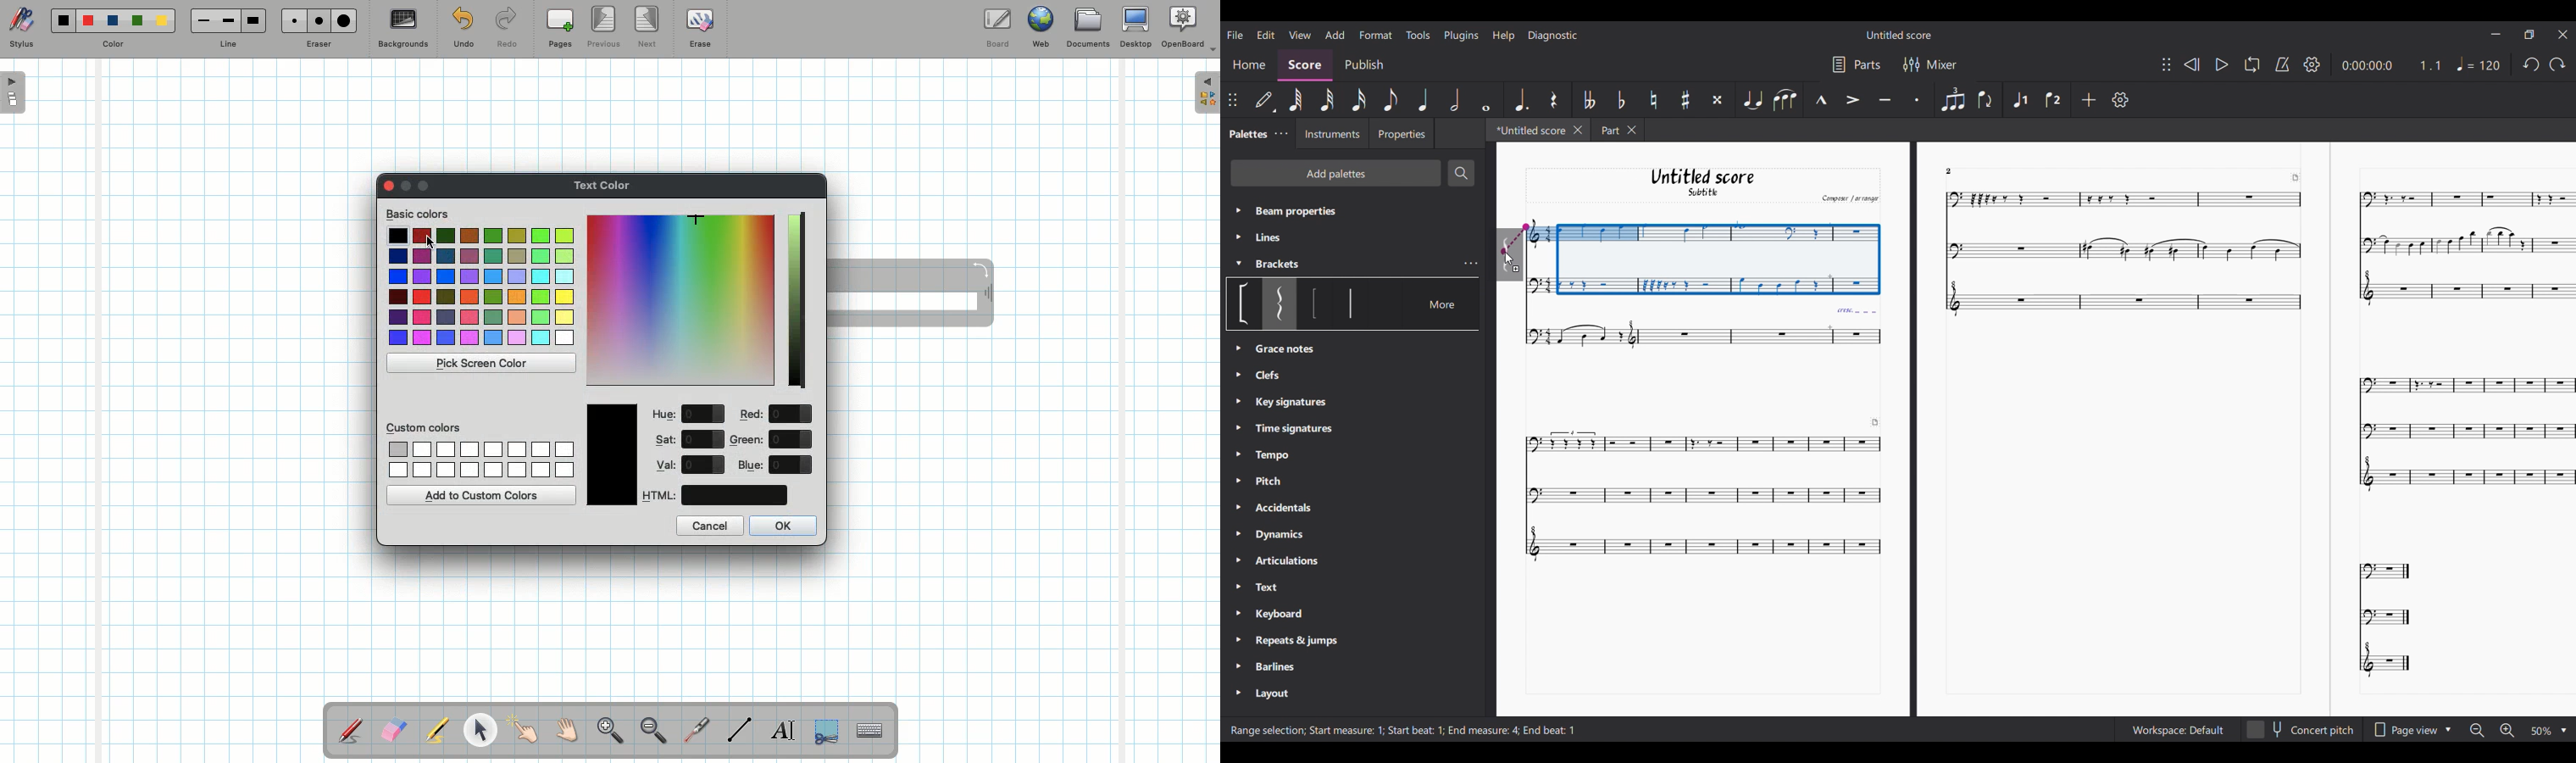 The height and width of the screenshot is (784, 2576). I want to click on Toggle sharp, so click(1686, 100).